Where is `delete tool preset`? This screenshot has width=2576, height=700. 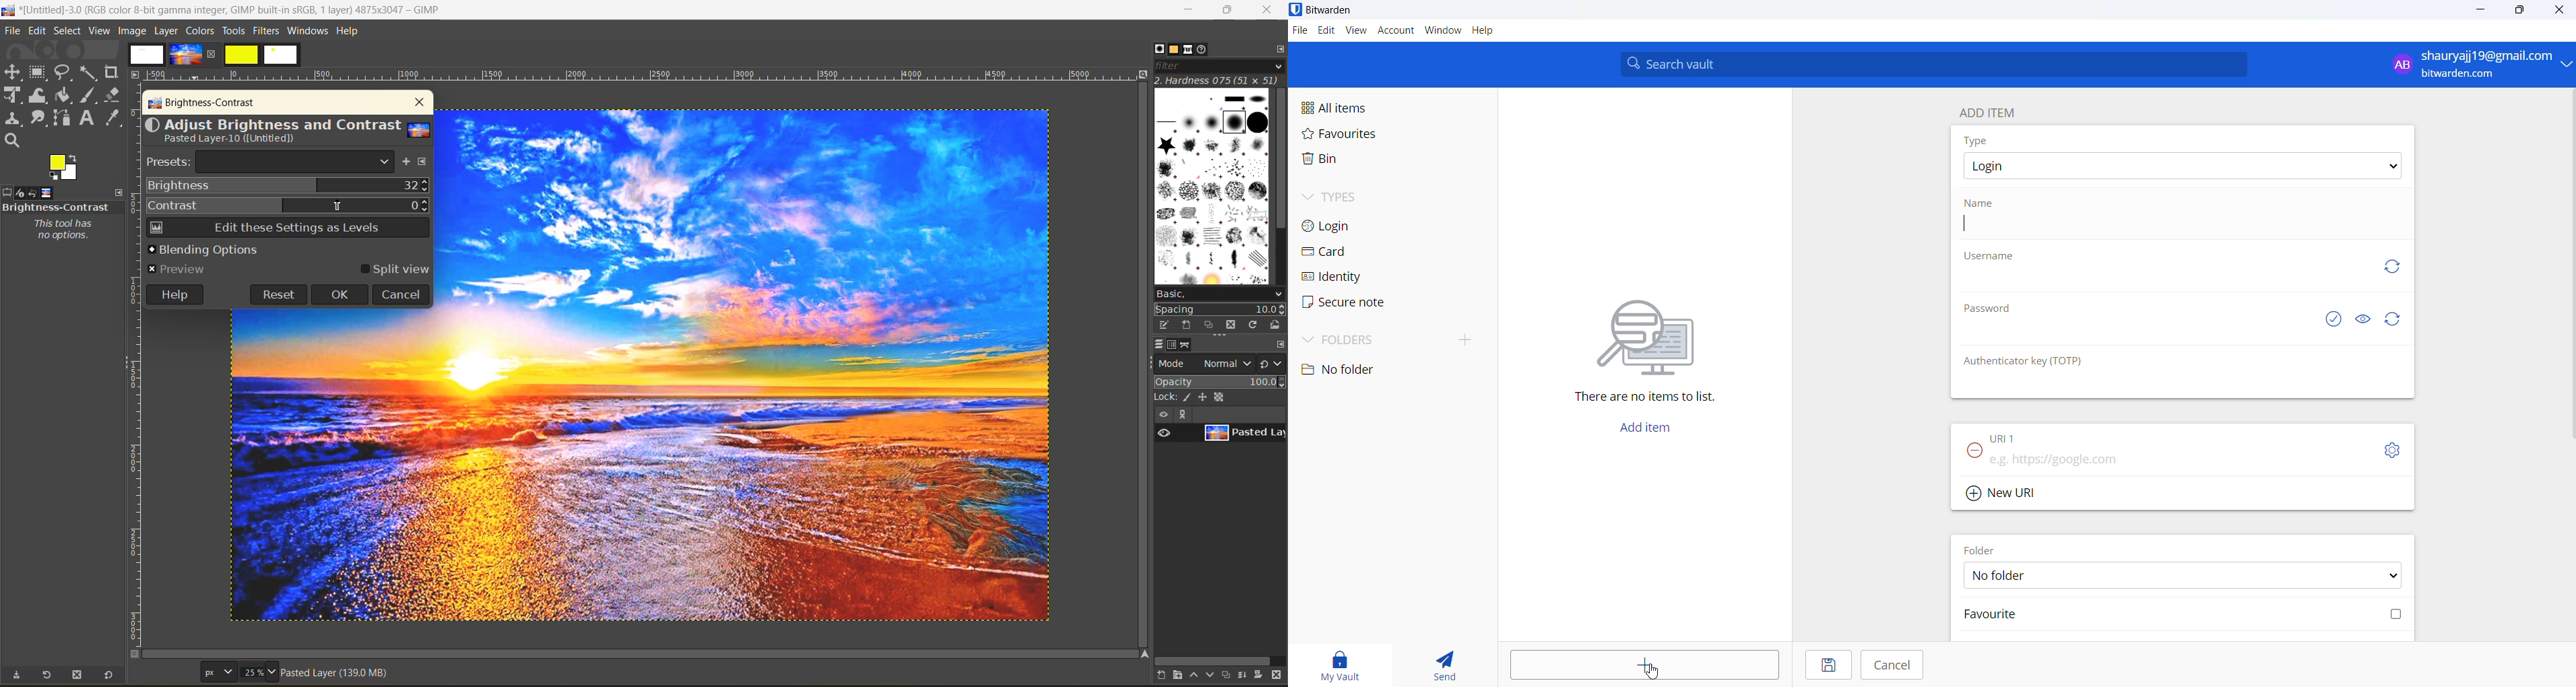
delete tool preset is located at coordinates (79, 675).